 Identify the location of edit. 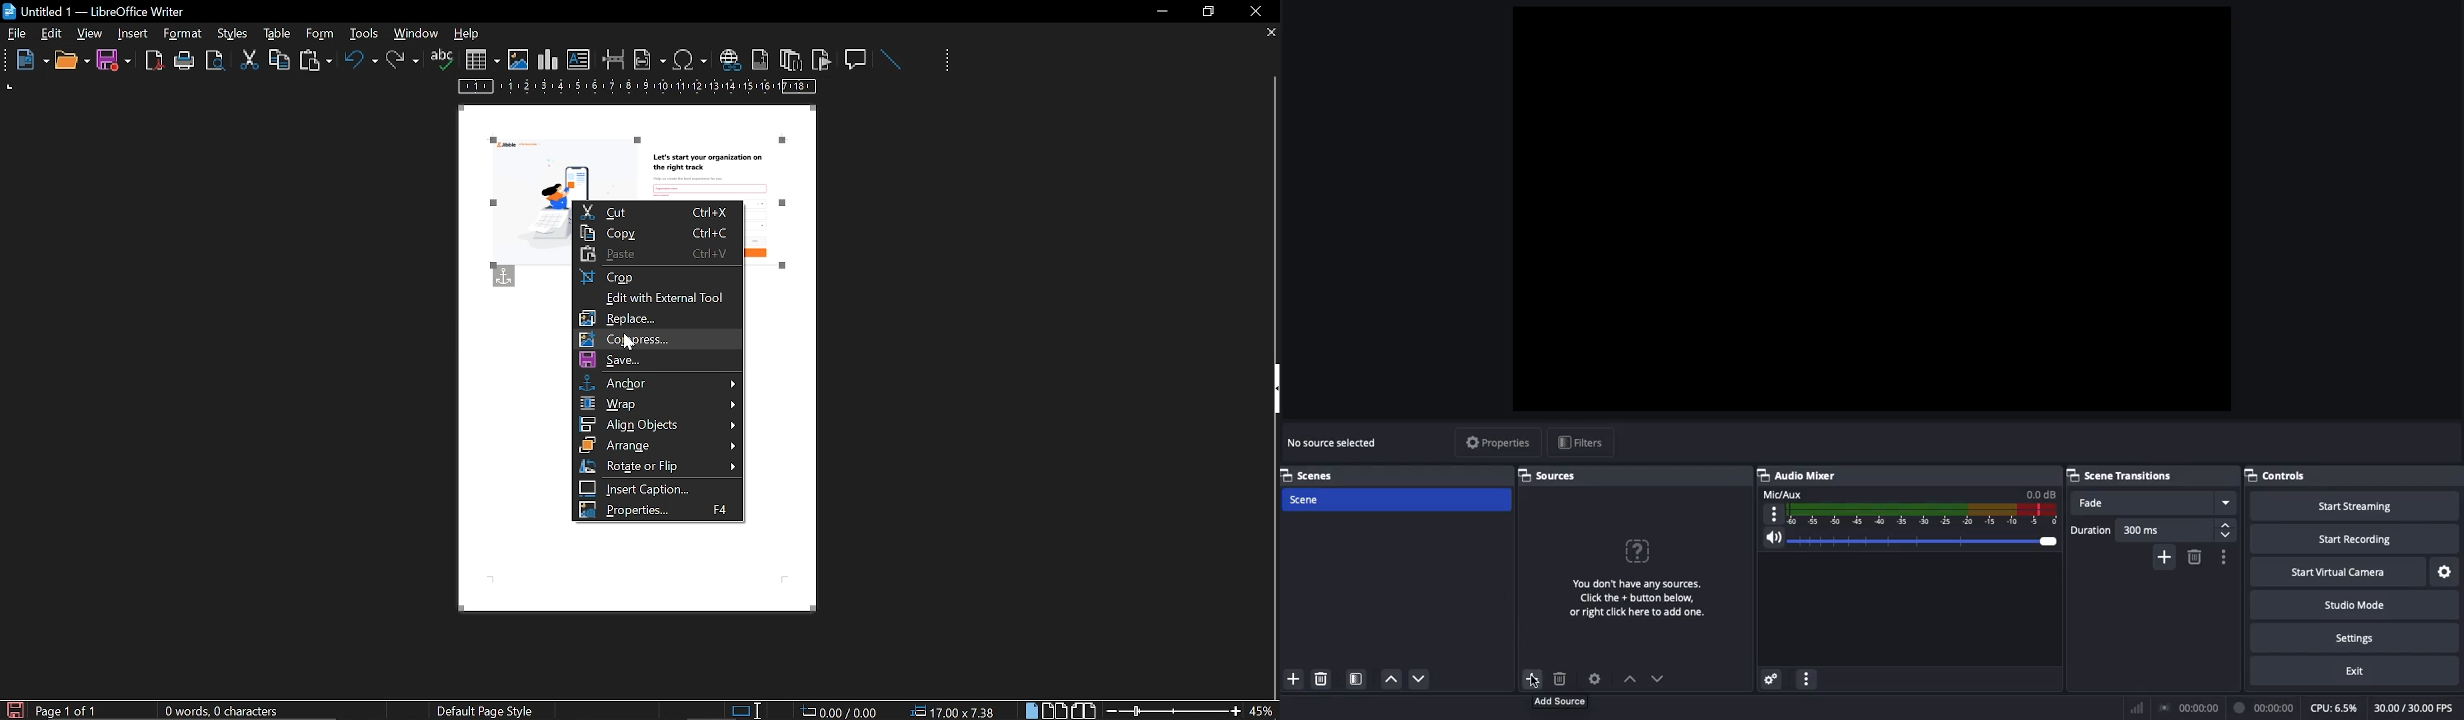
(52, 35).